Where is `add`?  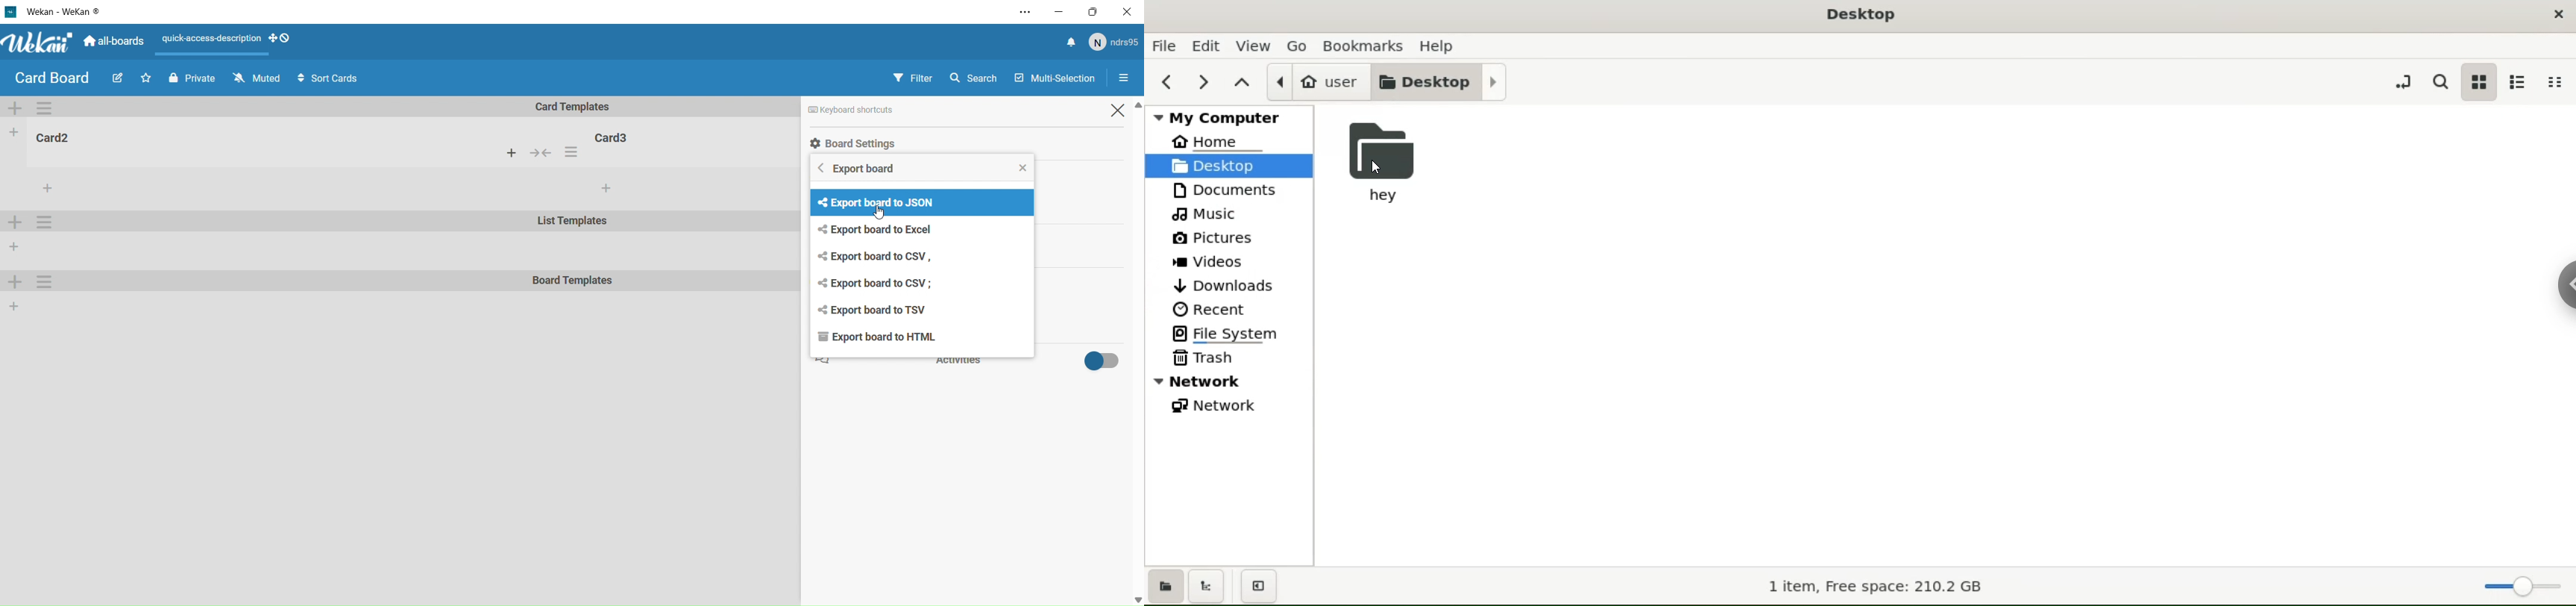
add is located at coordinates (606, 188).